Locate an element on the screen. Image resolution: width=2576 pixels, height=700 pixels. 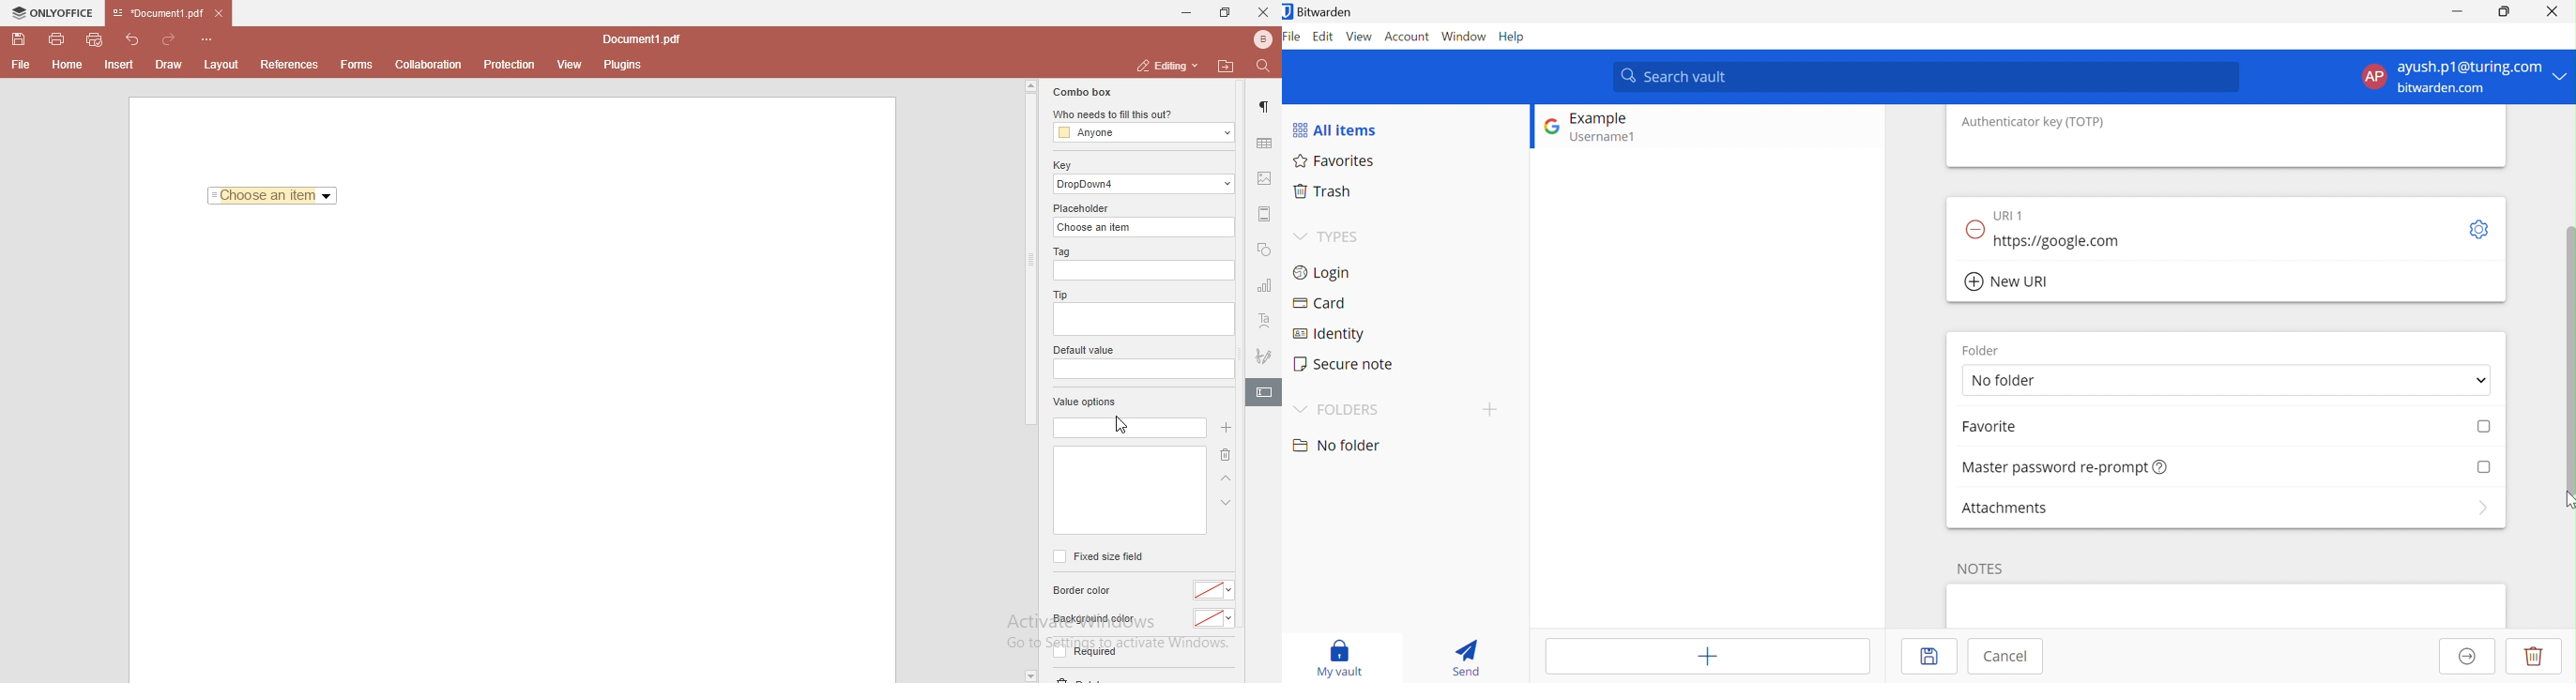
Save is located at coordinates (1931, 656).